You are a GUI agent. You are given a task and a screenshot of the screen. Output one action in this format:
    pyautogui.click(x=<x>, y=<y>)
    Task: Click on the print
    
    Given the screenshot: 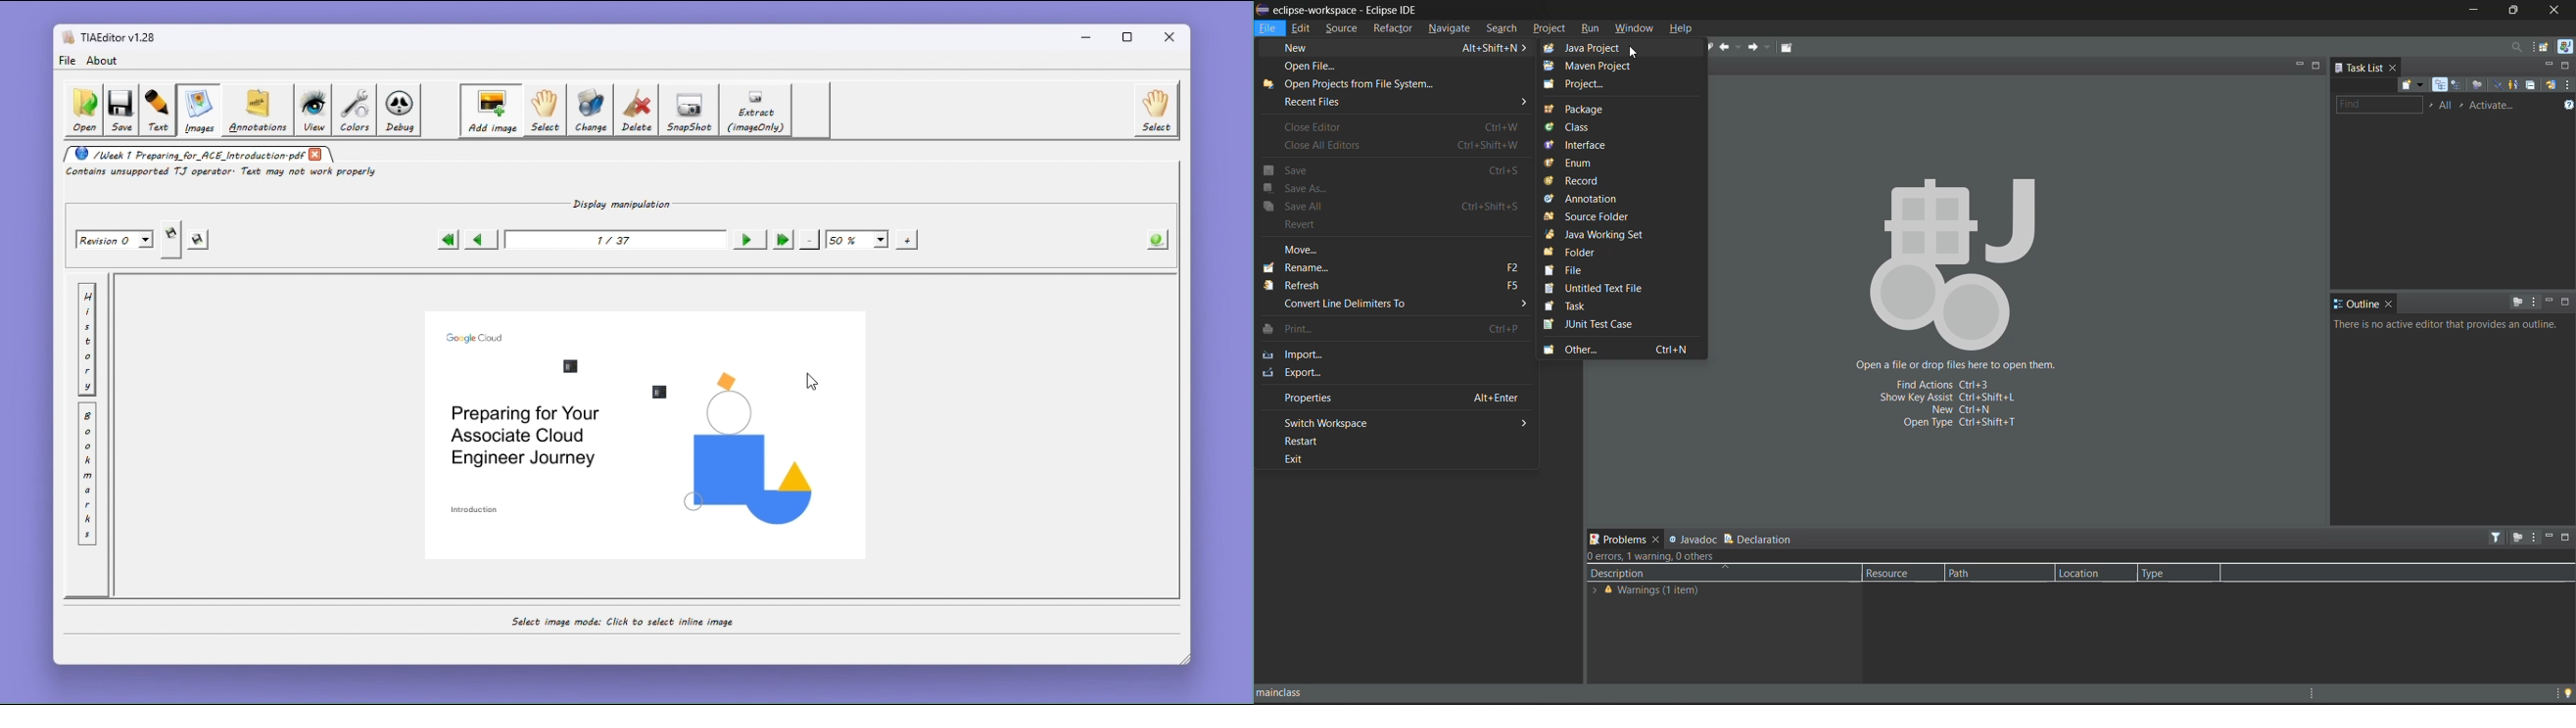 What is the action you would take?
    pyautogui.click(x=1397, y=327)
    